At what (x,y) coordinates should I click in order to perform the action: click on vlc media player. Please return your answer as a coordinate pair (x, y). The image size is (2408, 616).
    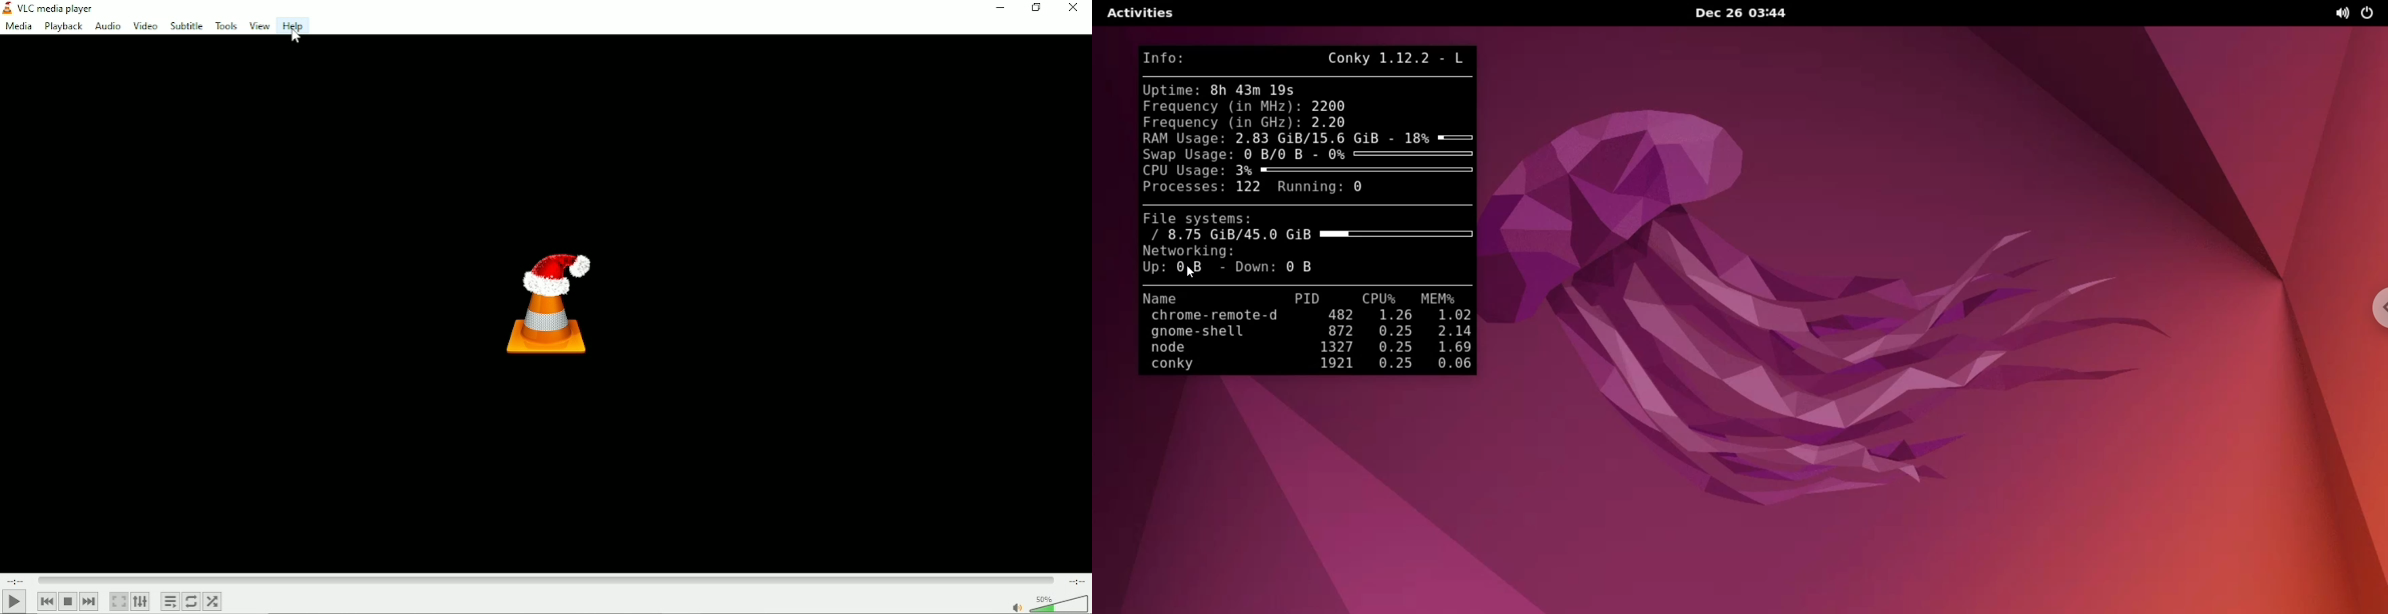
    Looking at the image, I should click on (56, 9).